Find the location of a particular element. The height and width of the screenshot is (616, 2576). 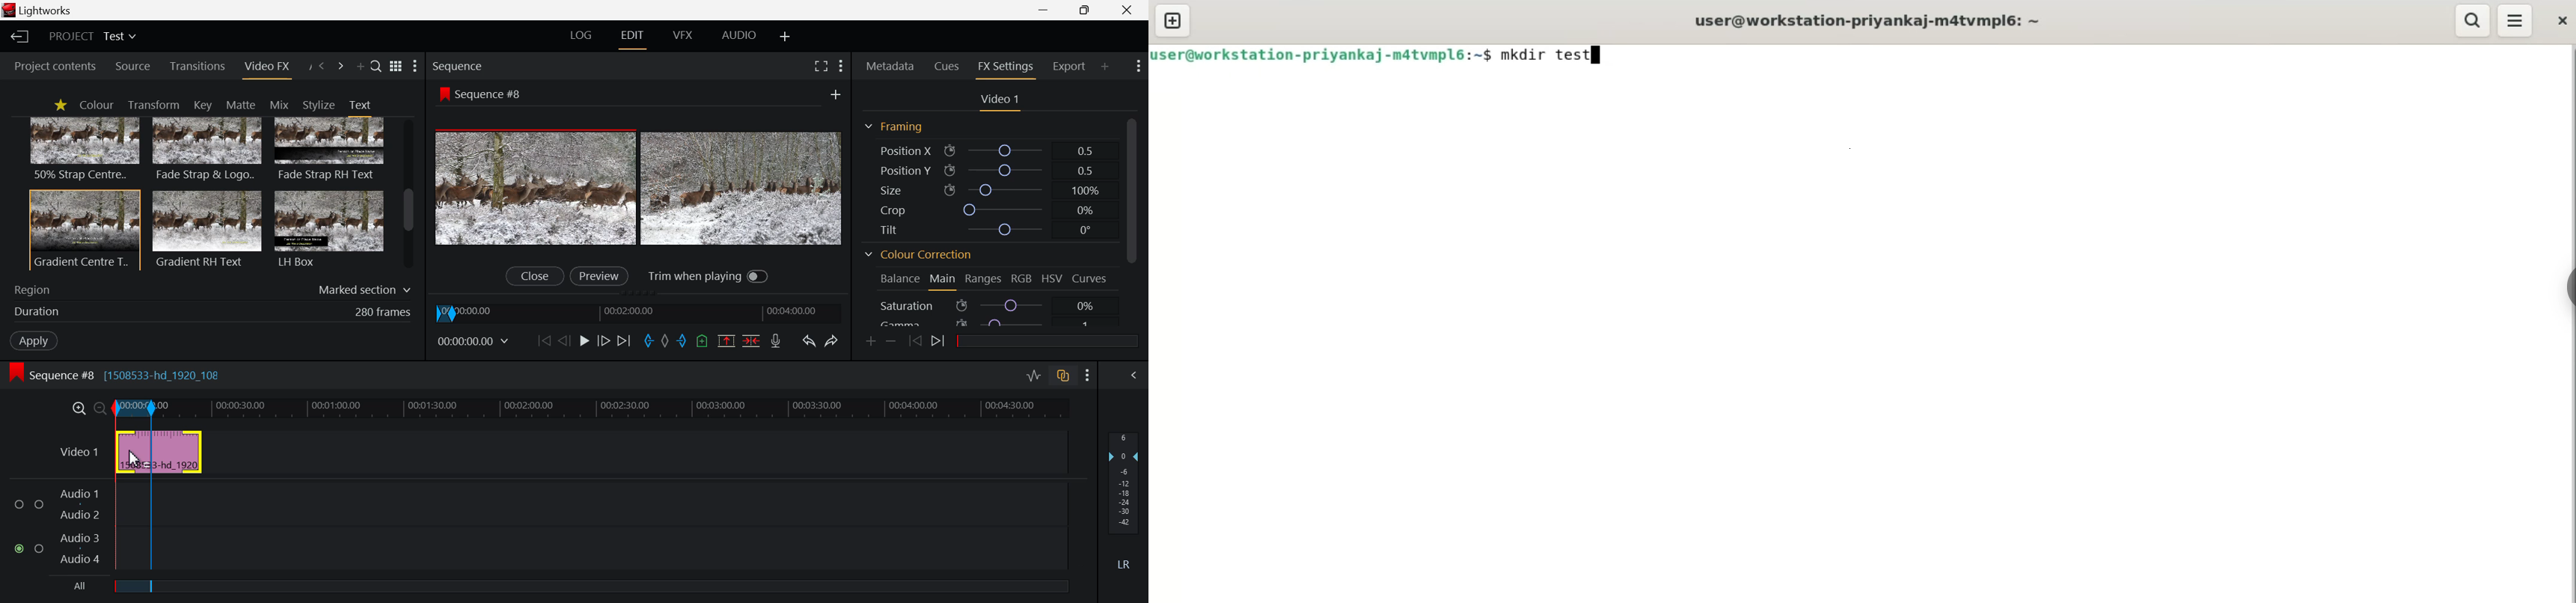

Saturation is located at coordinates (986, 305).